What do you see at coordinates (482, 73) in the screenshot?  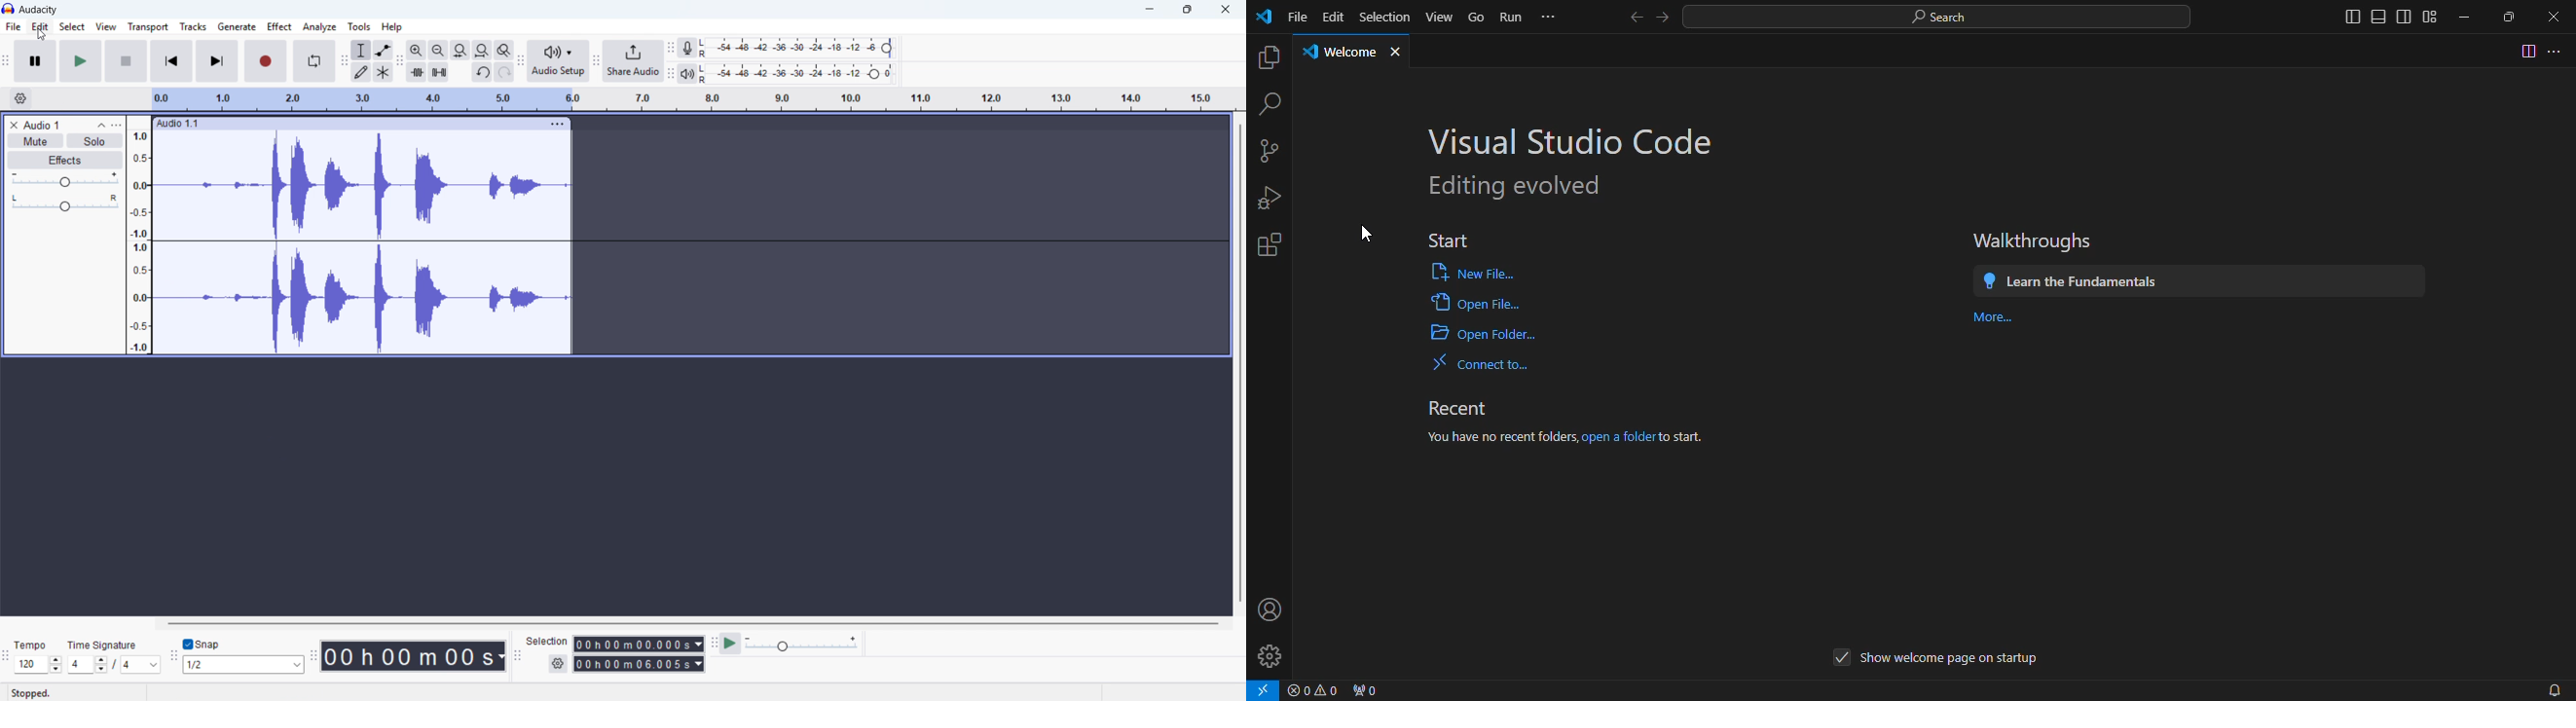 I see `undo` at bounding box center [482, 73].